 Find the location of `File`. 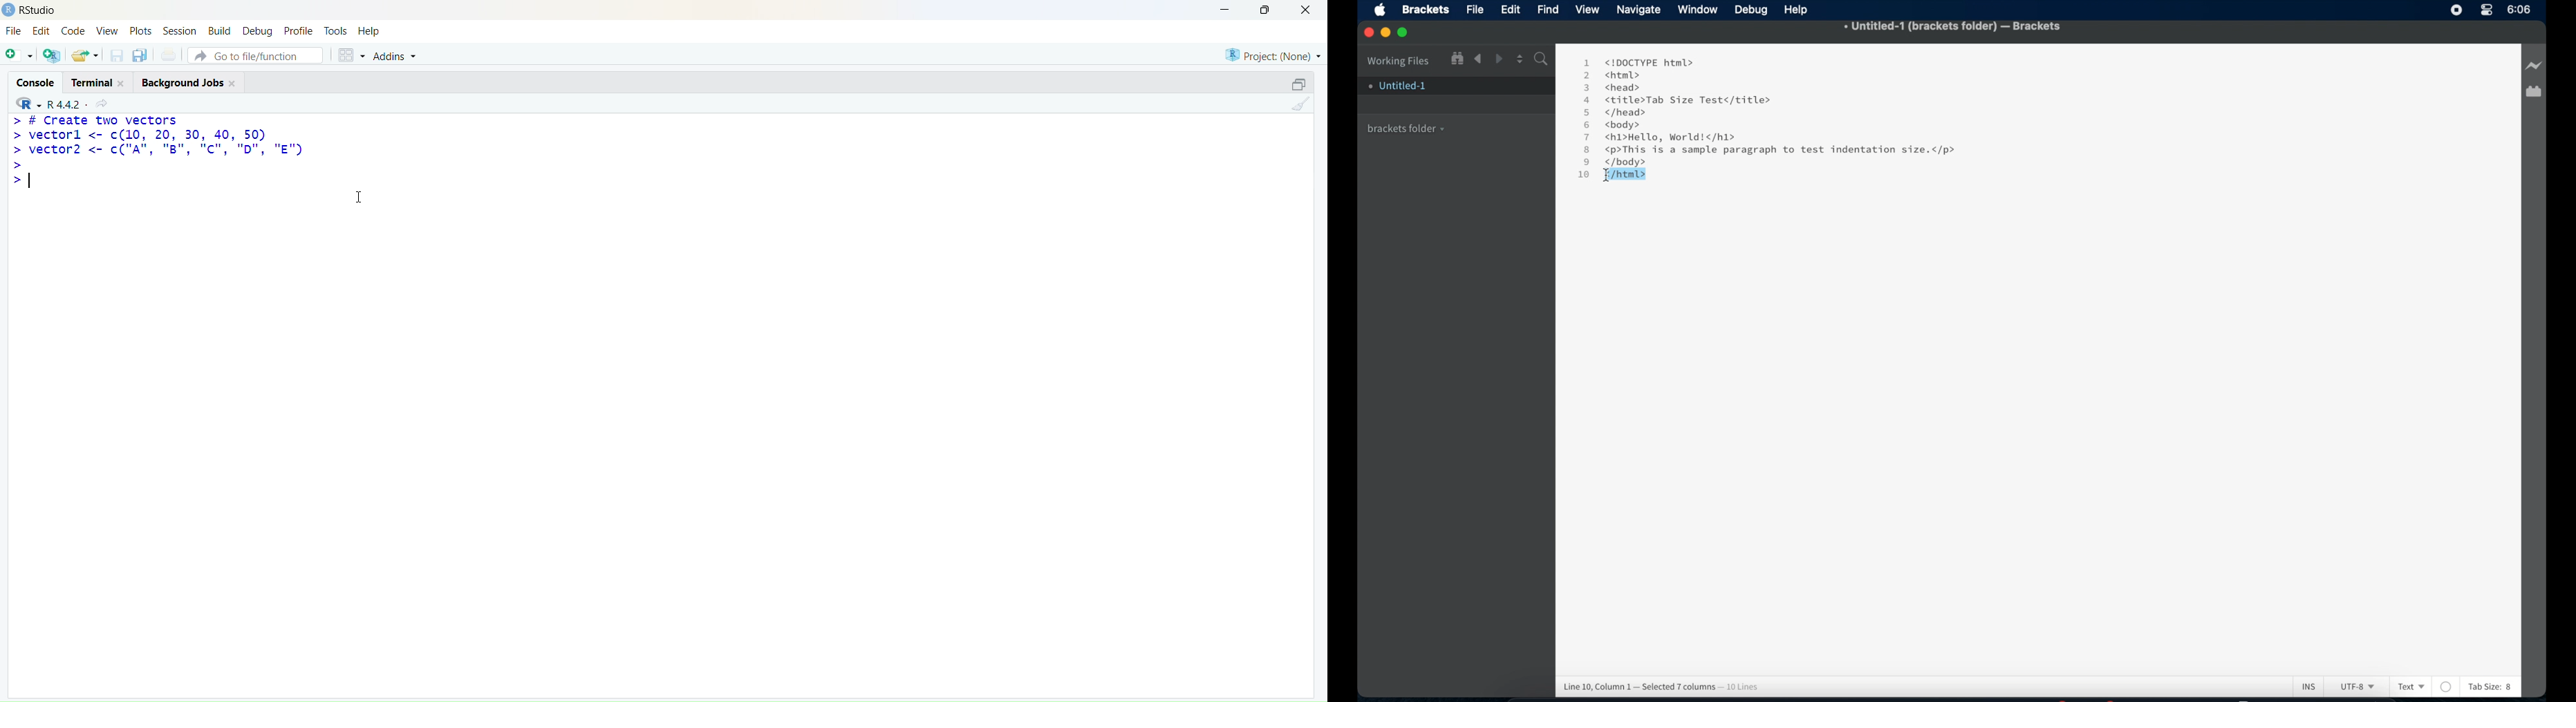

File is located at coordinates (15, 30).